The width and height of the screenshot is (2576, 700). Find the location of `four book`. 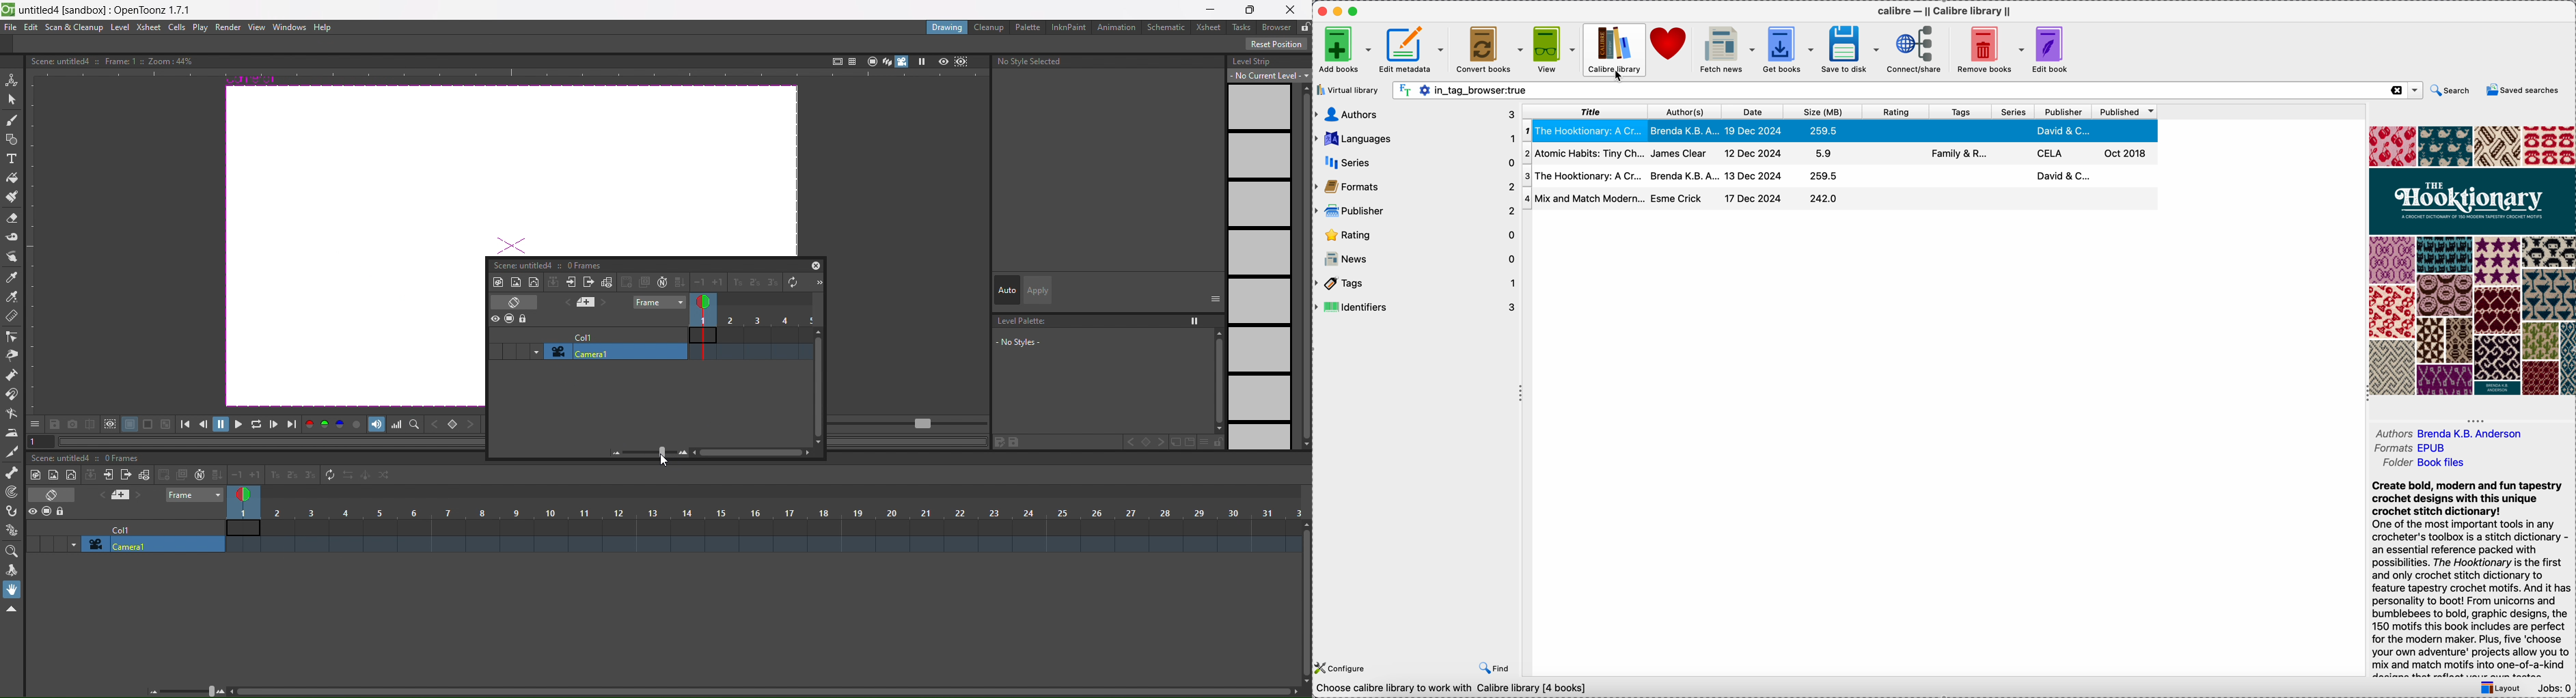

four book is located at coordinates (1841, 199).